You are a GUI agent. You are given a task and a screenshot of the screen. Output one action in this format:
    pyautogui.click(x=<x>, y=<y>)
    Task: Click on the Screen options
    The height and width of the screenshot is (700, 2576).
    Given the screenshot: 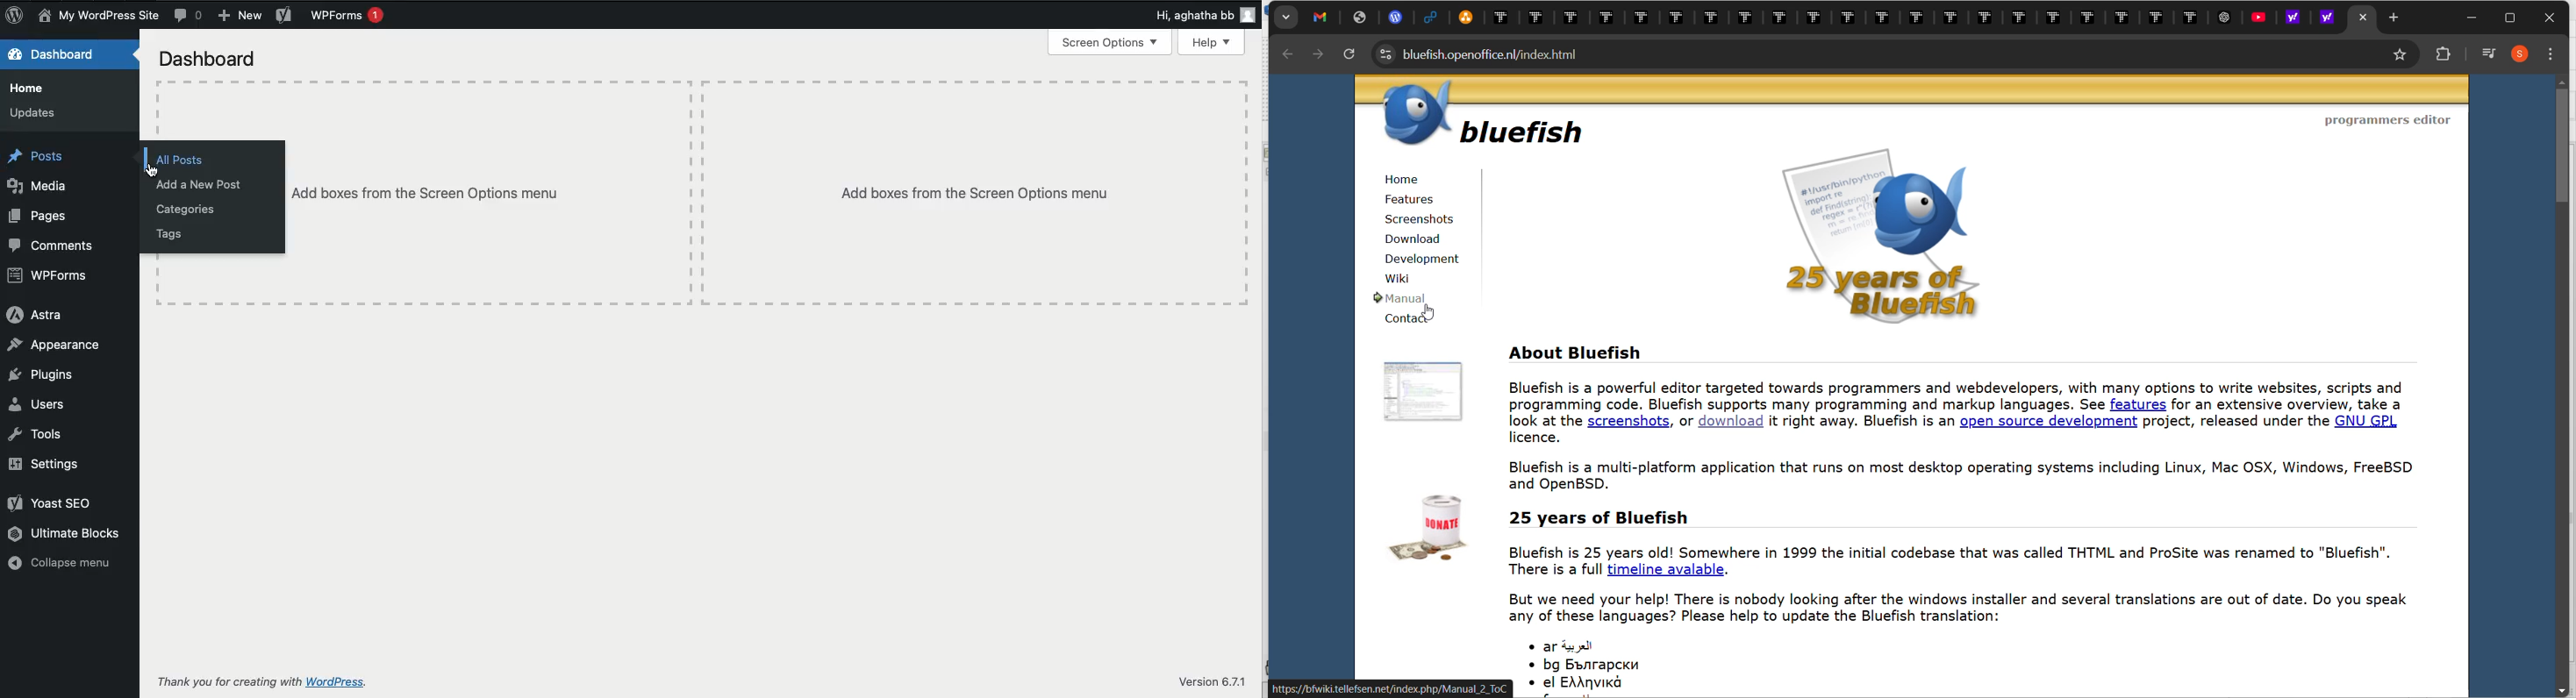 What is the action you would take?
    pyautogui.click(x=1109, y=43)
    